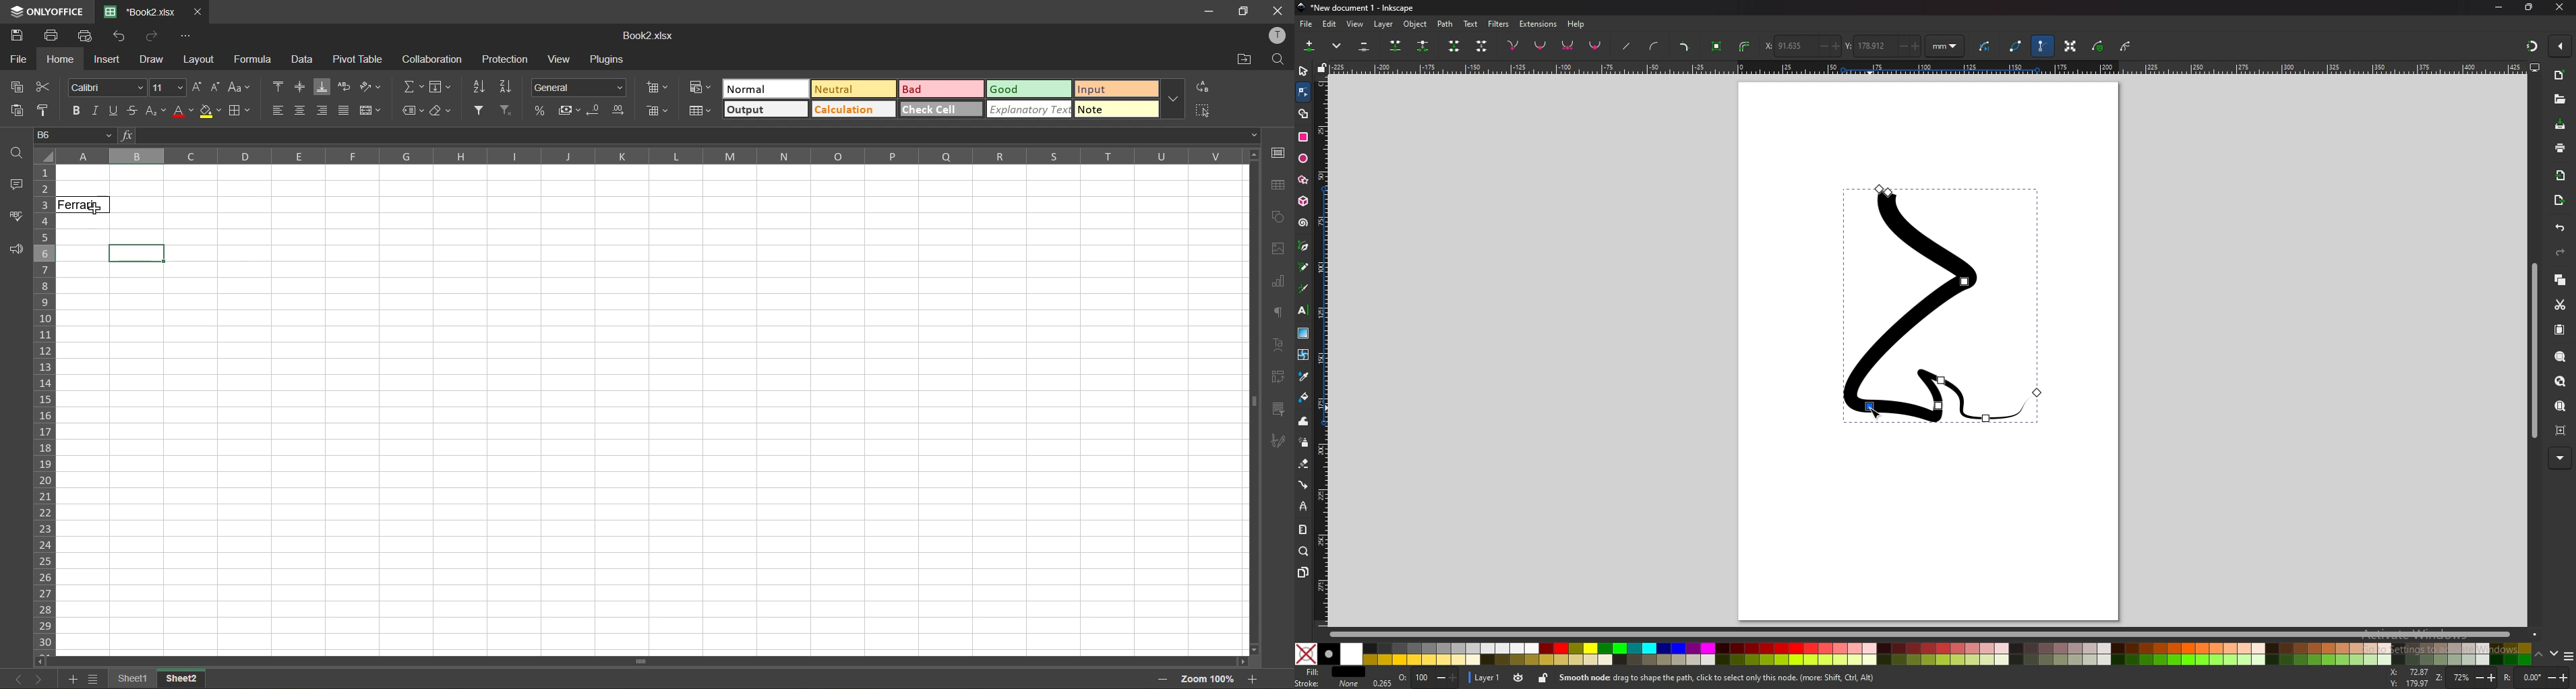 The image size is (2576, 700). Describe the element at coordinates (766, 88) in the screenshot. I see `normal` at that location.